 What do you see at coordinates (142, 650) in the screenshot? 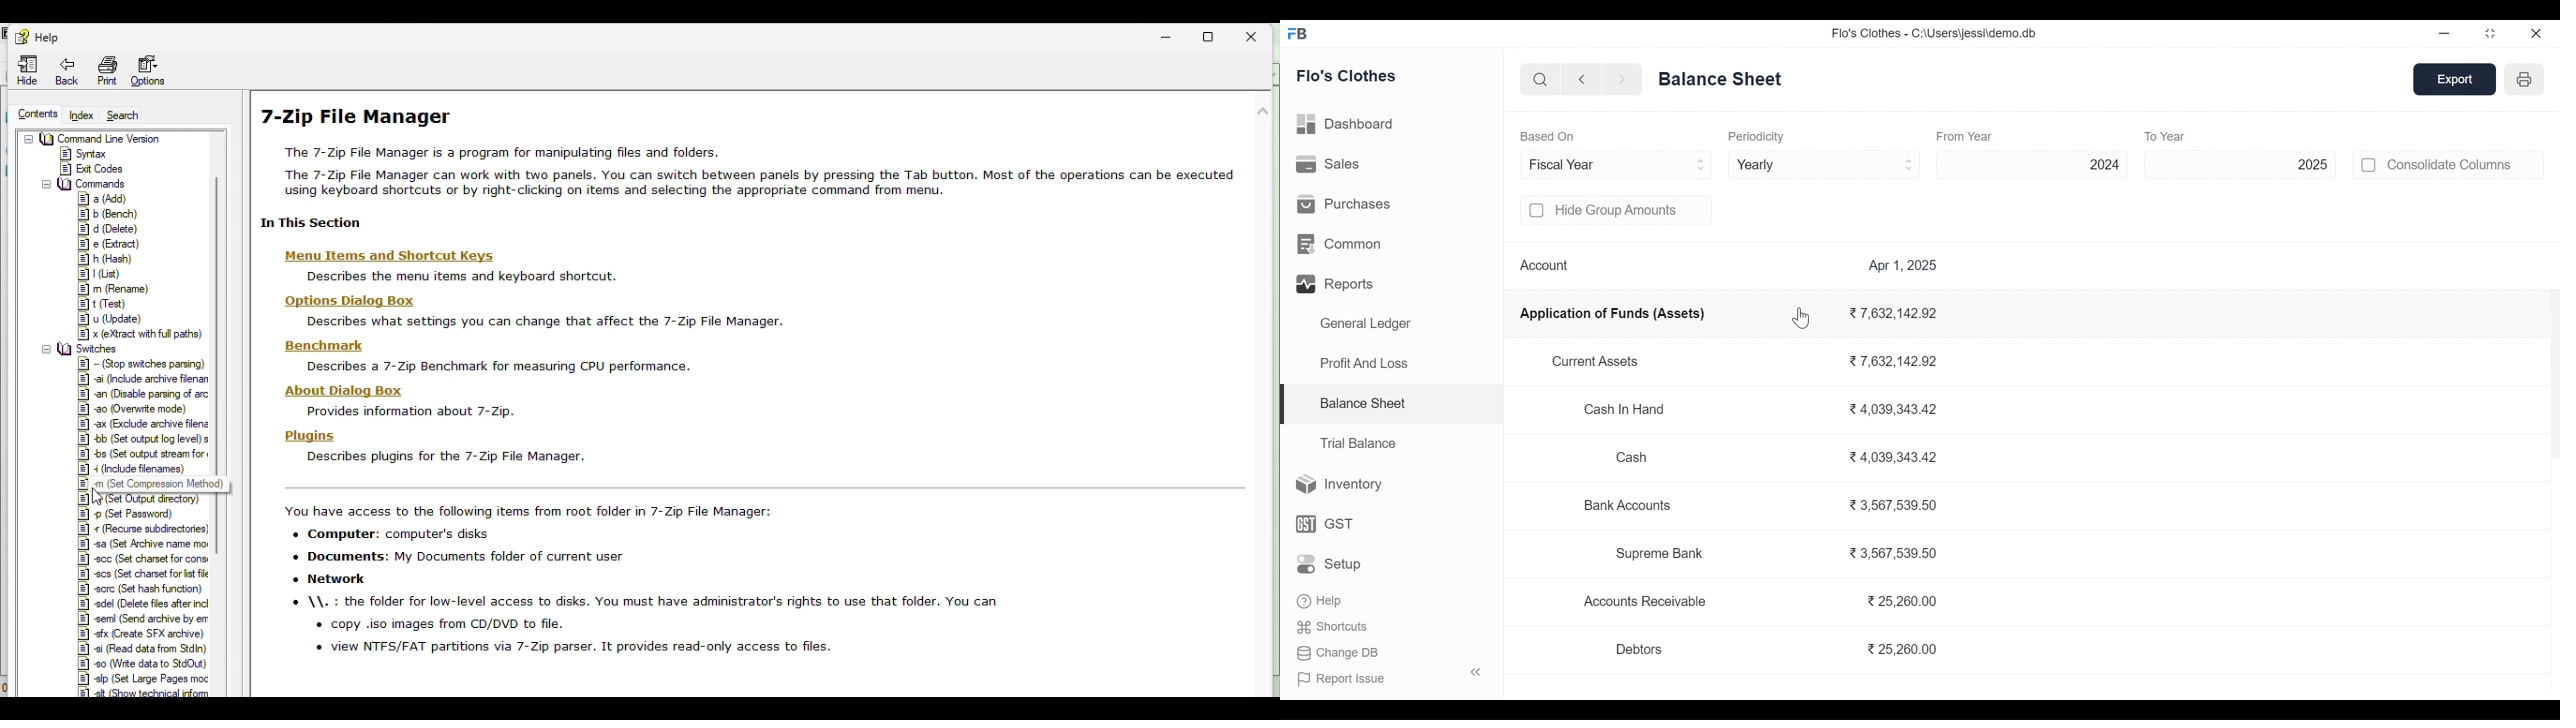
I see `si` at bounding box center [142, 650].